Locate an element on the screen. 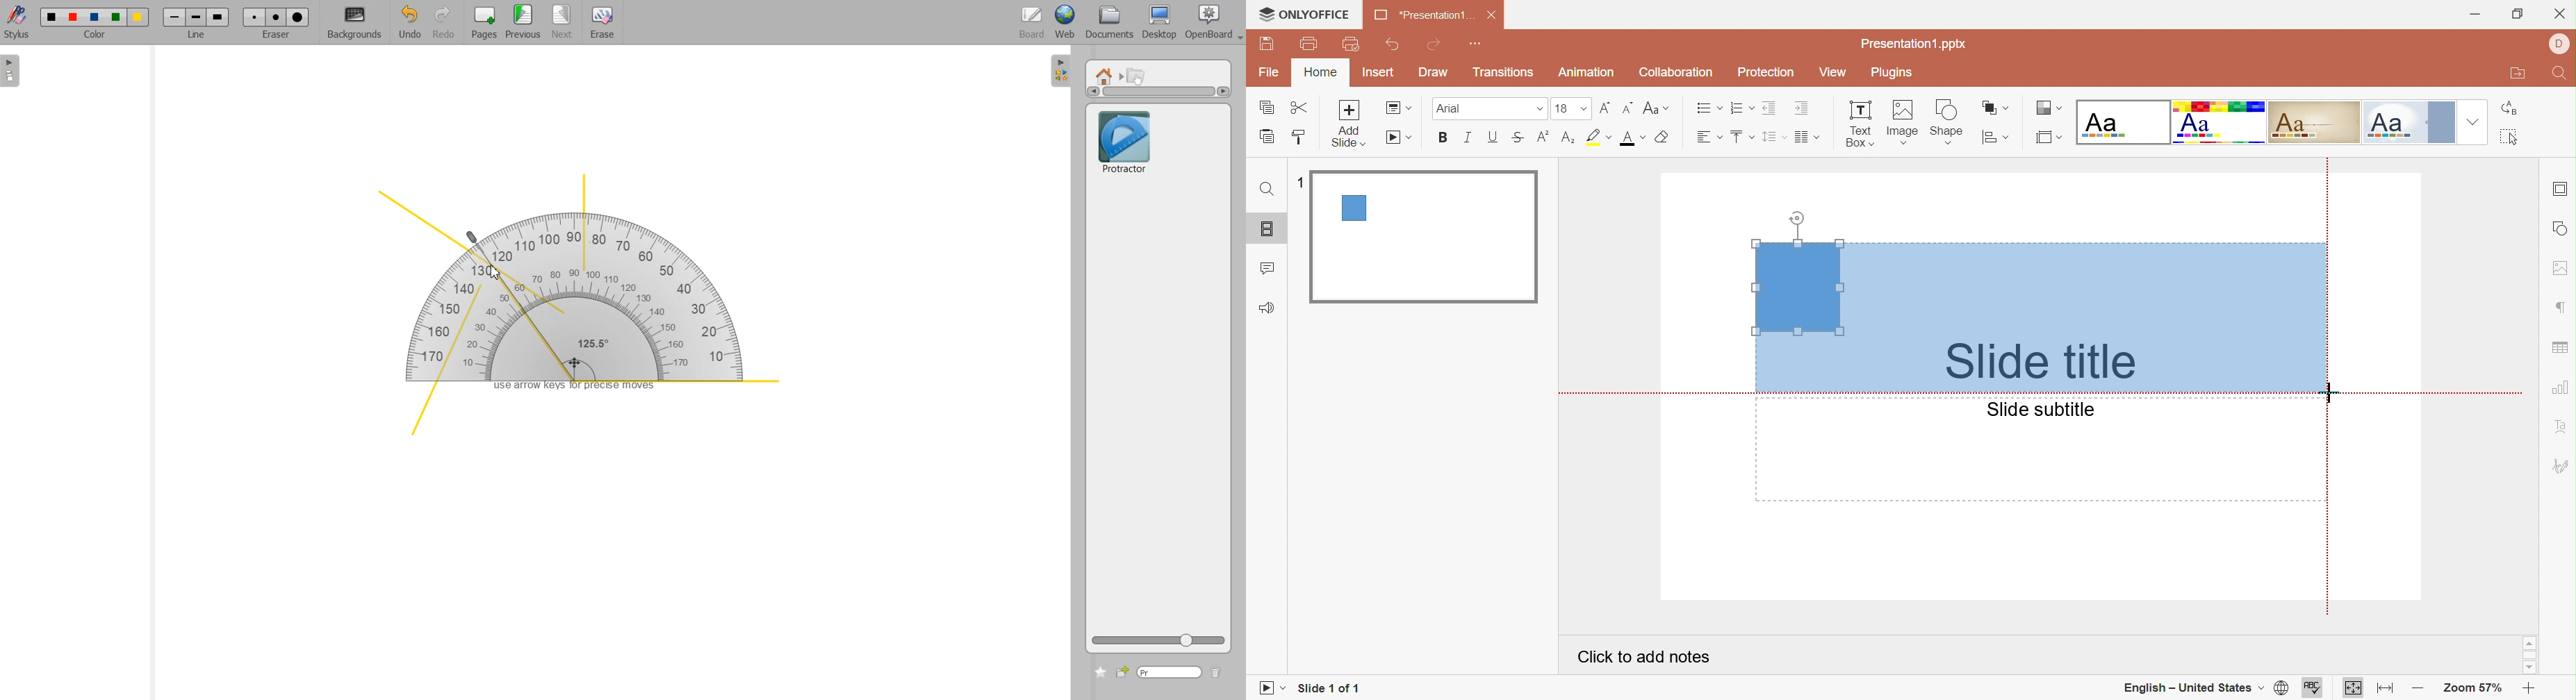  Home is located at coordinates (1318, 72).